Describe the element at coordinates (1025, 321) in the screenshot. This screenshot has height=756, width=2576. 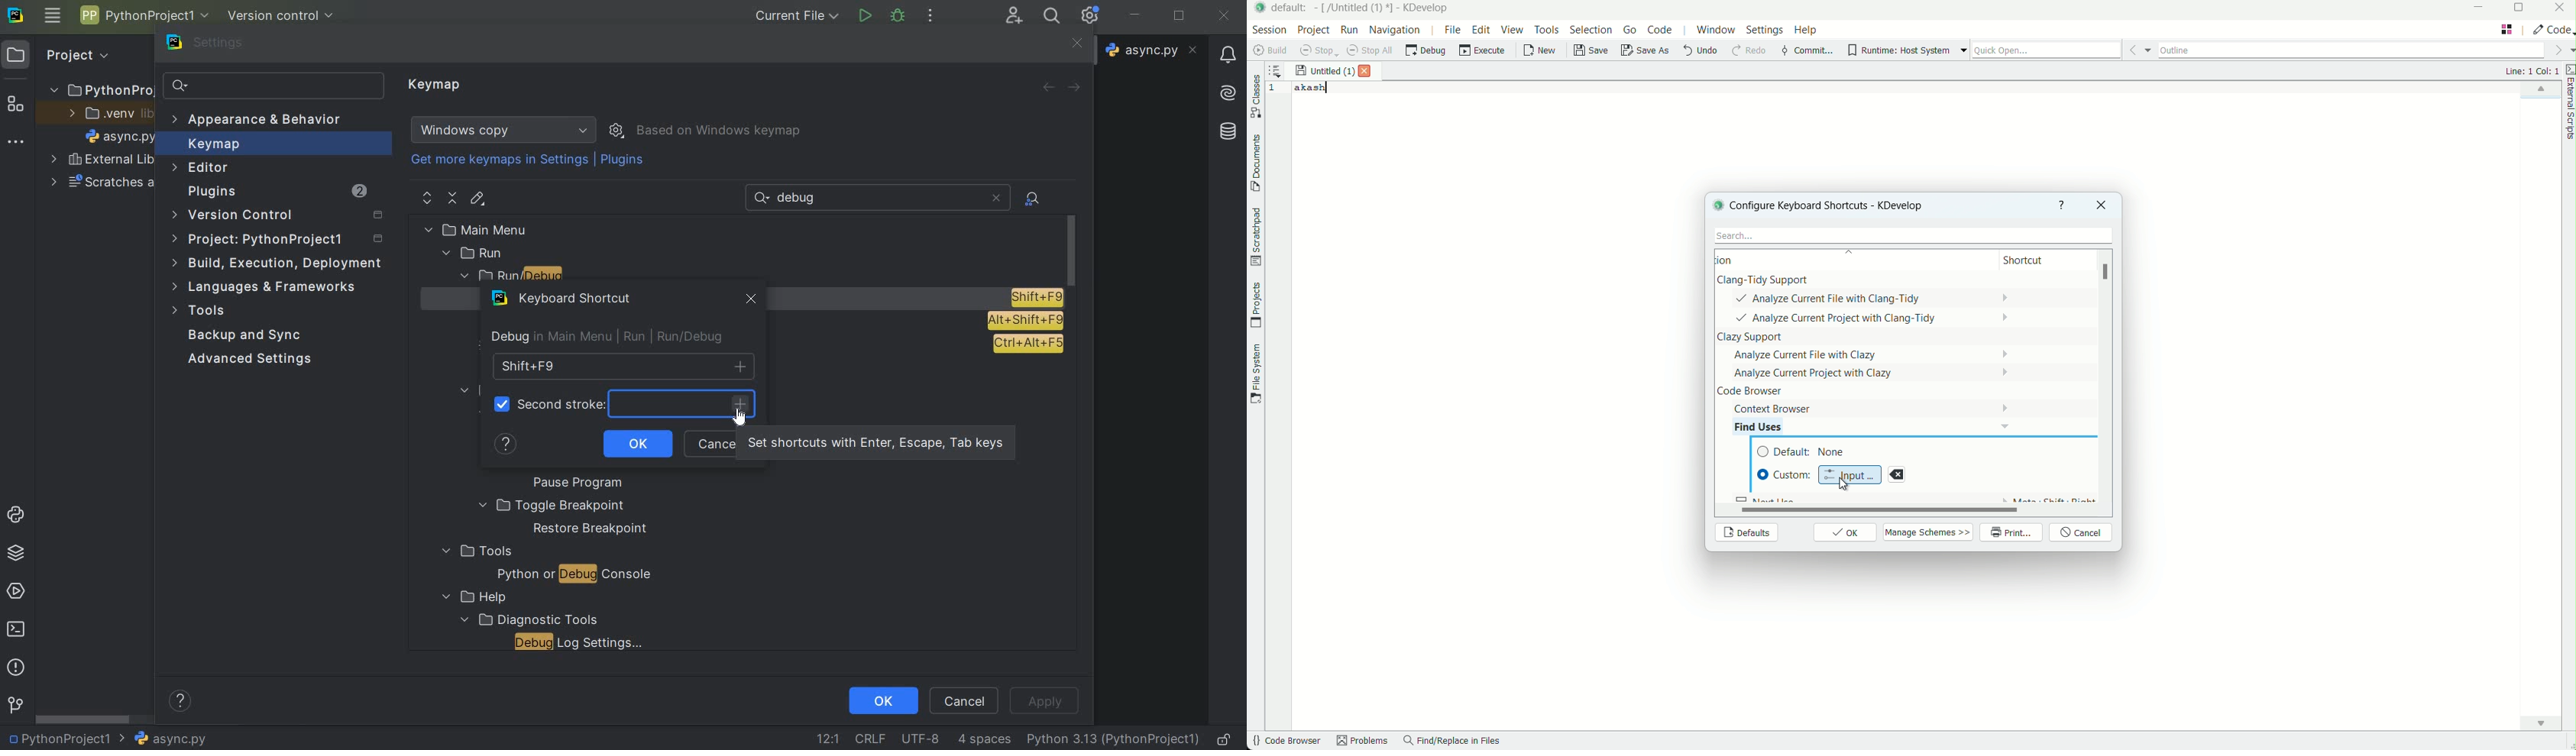
I see `AIt+Shift+F9` at that location.